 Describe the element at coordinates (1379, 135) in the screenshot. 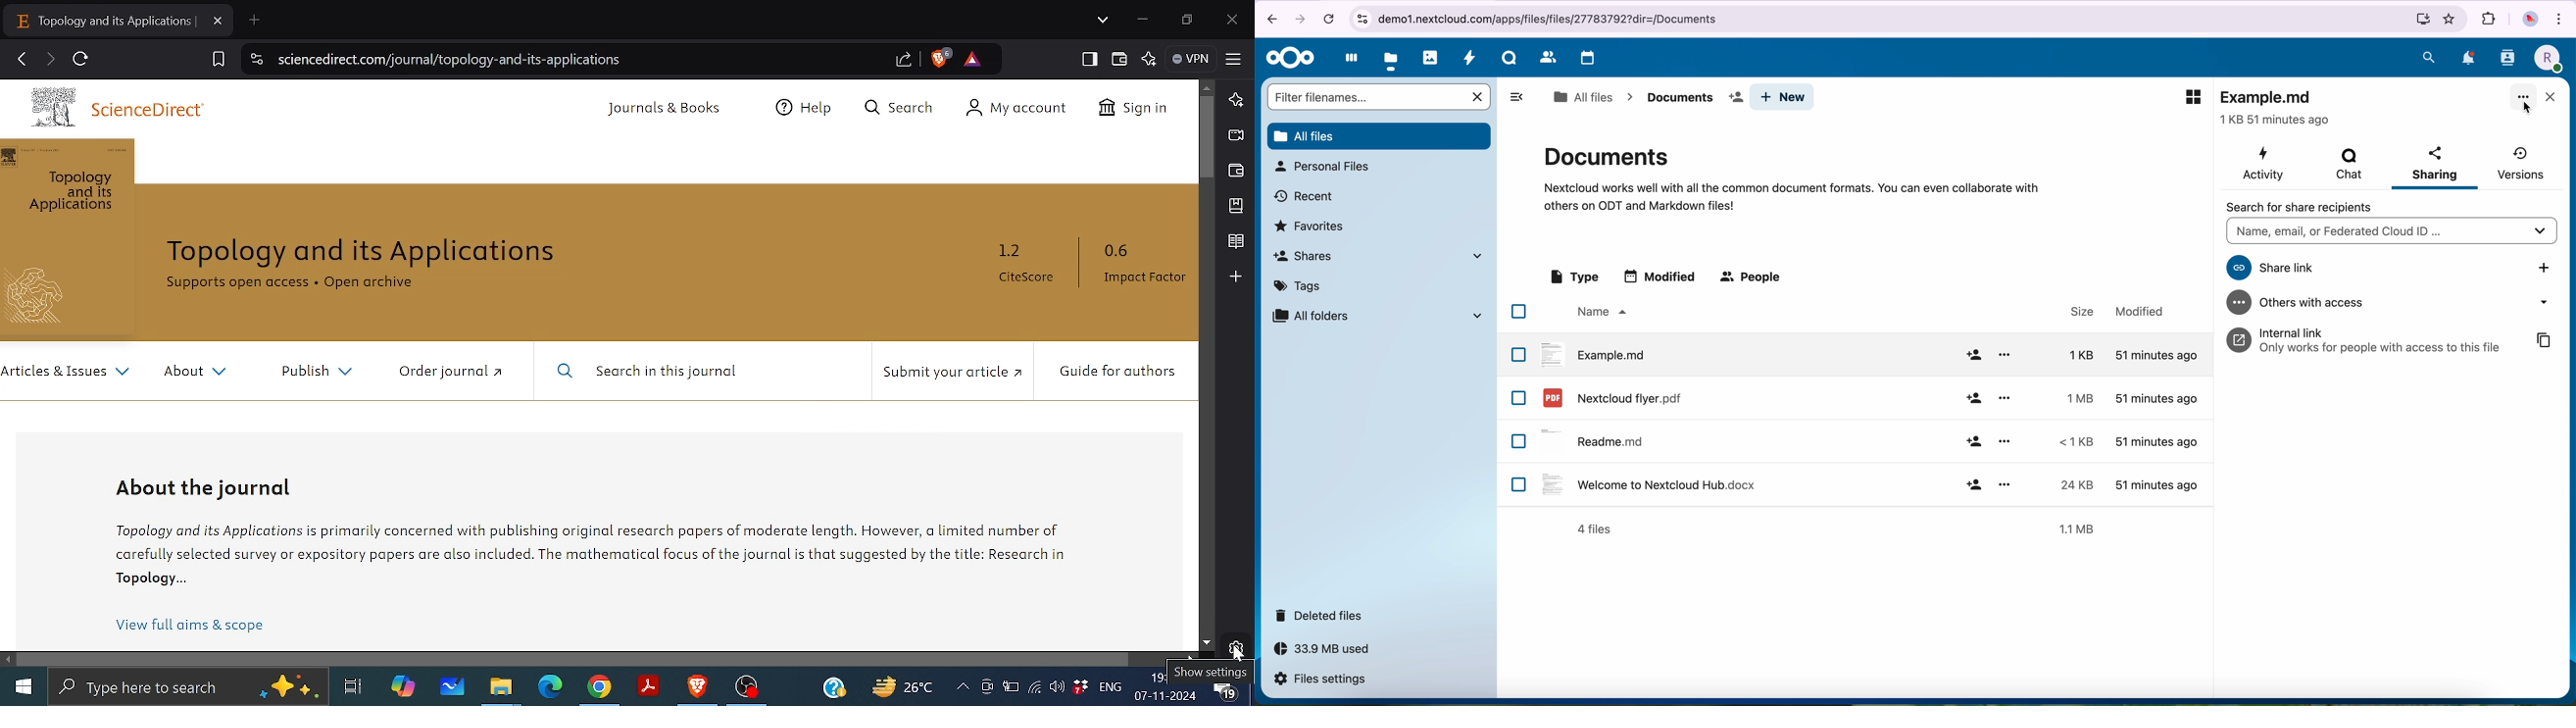

I see `all files button` at that location.